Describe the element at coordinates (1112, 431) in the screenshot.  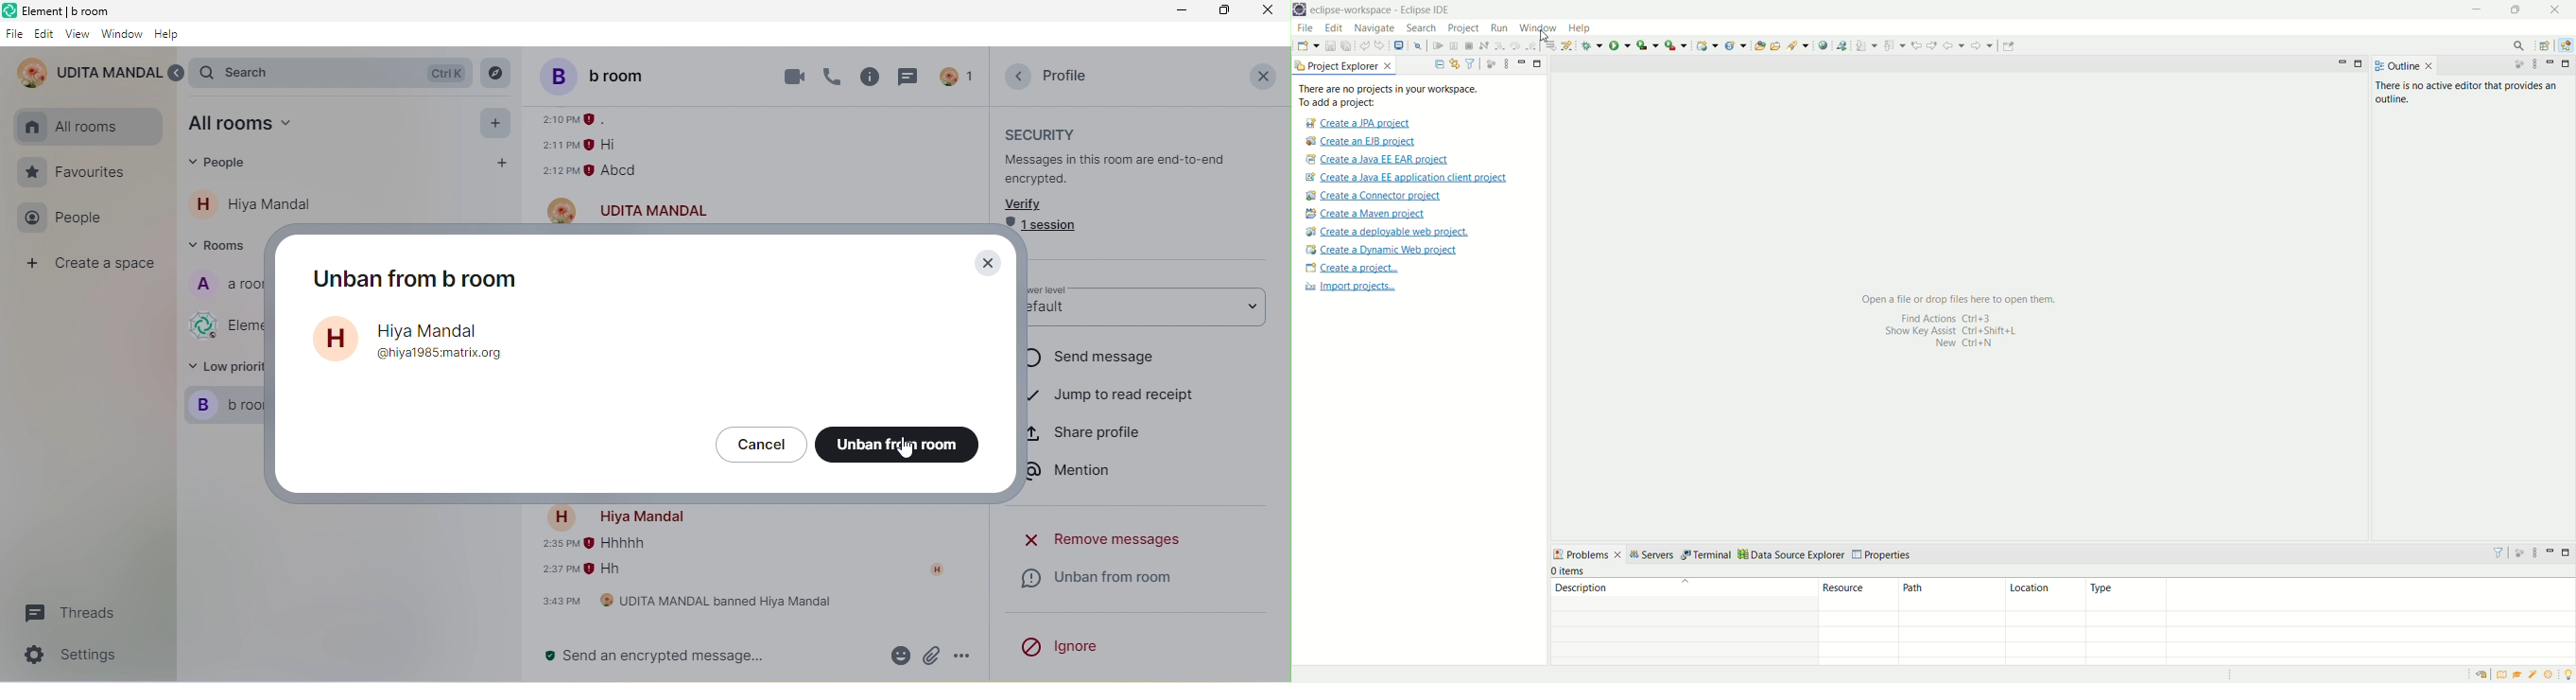
I see `share profile` at that location.